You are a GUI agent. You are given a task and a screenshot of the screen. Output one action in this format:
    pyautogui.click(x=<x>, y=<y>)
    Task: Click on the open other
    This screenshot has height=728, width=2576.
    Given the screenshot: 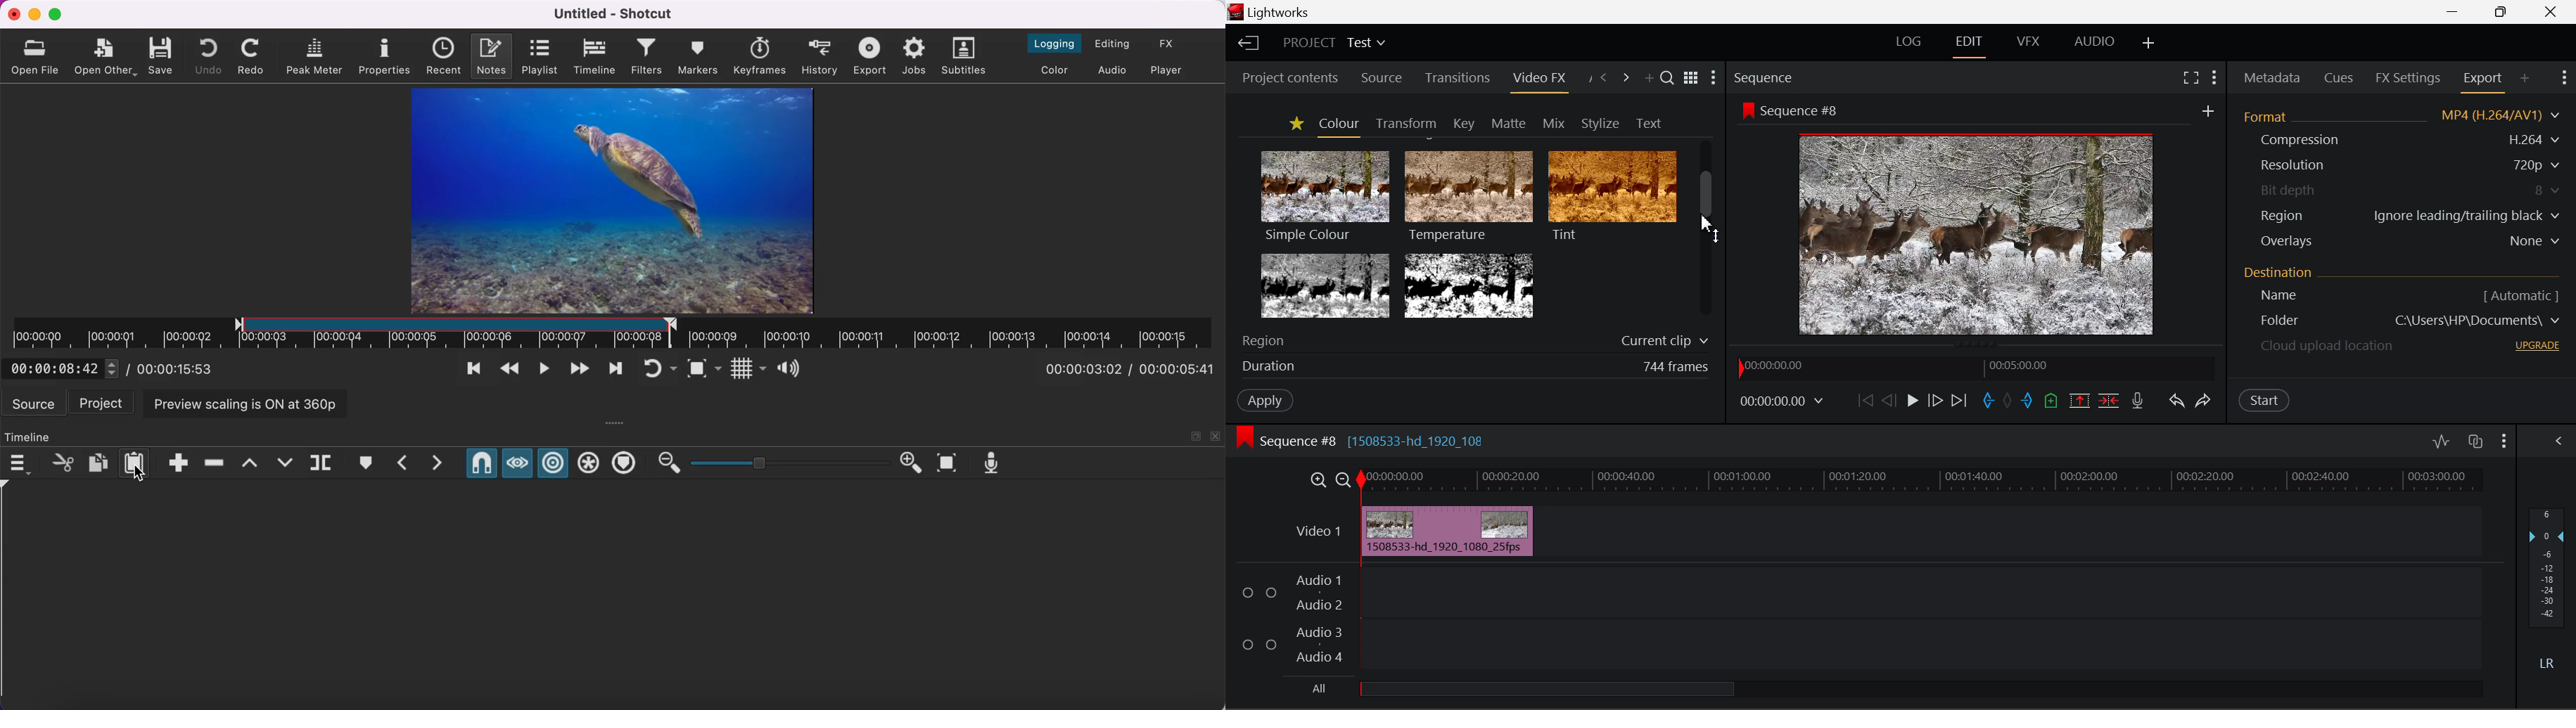 What is the action you would take?
    pyautogui.click(x=107, y=57)
    